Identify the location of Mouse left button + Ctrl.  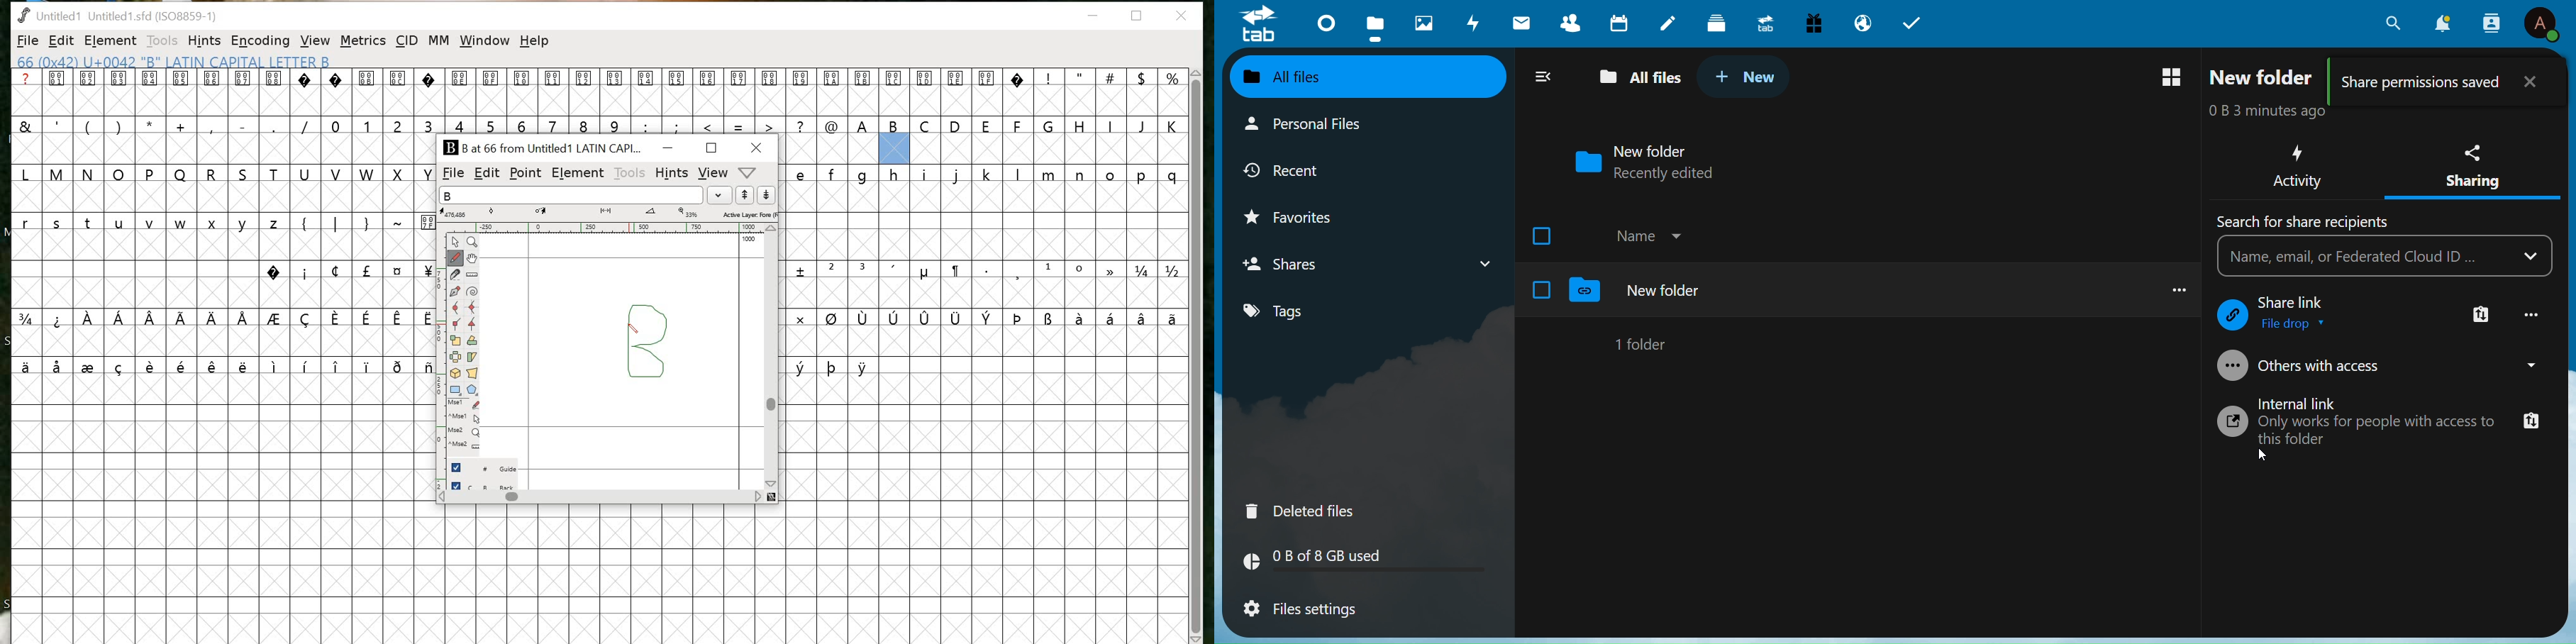
(468, 419).